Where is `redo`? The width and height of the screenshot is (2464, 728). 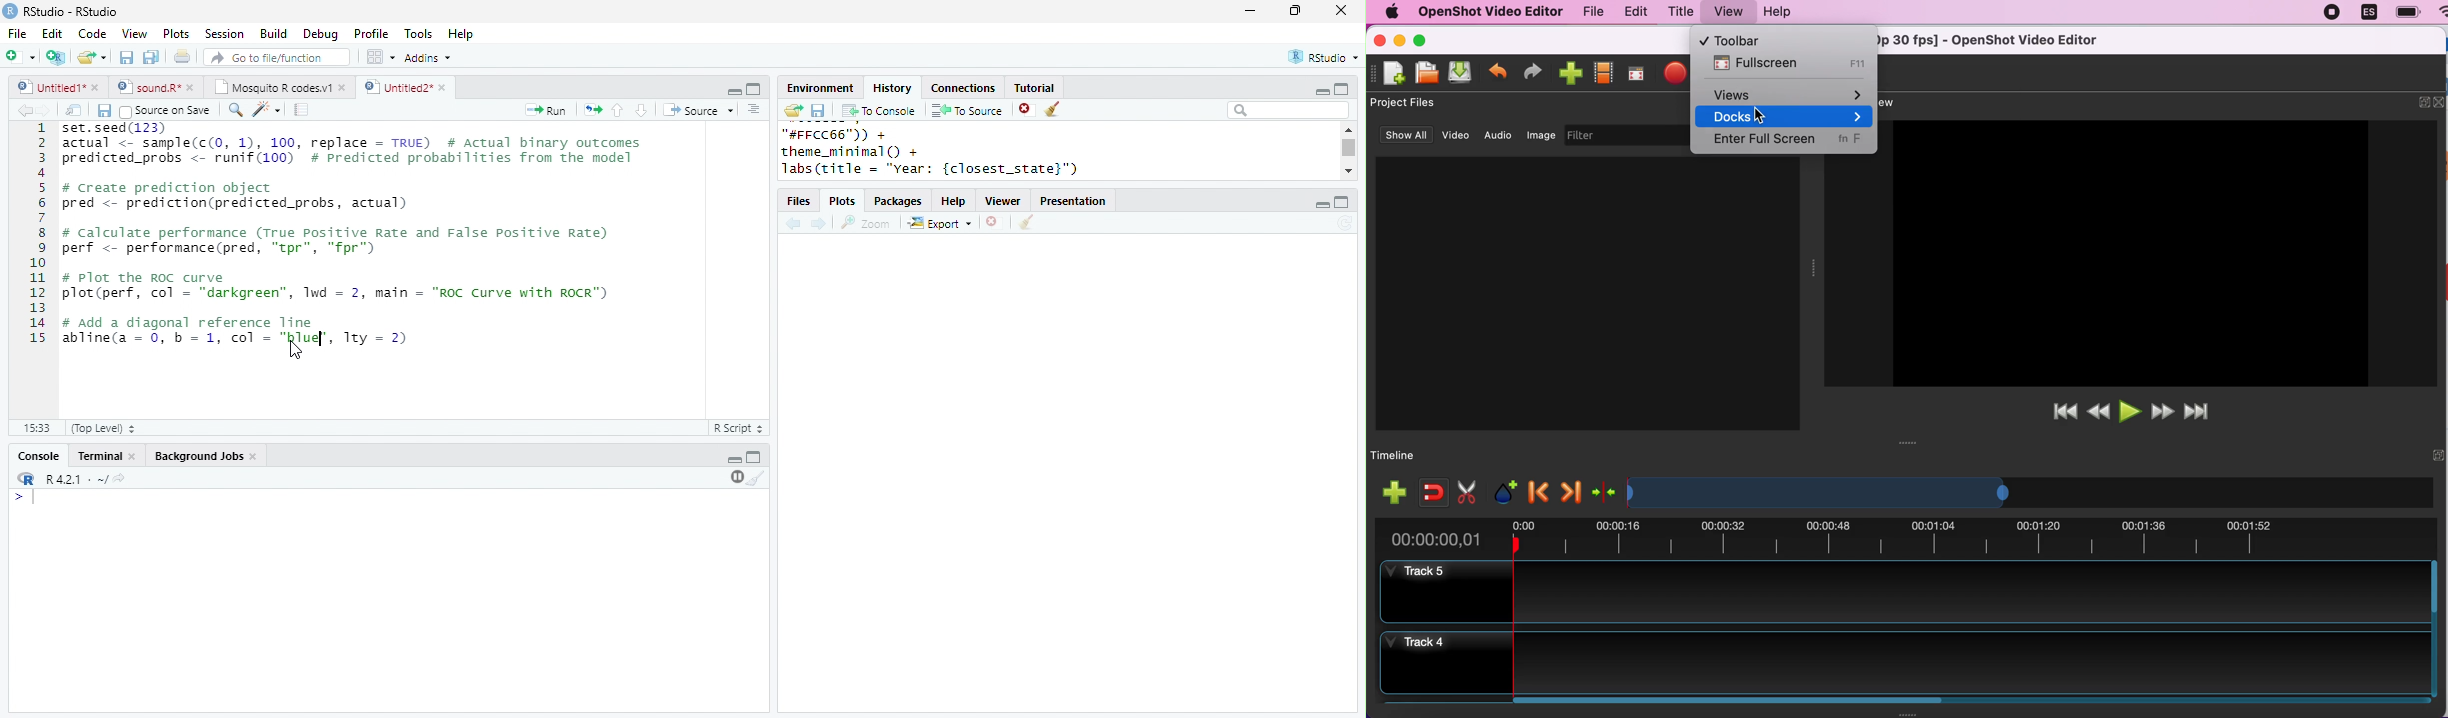 redo is located at coordinates (1533, 72).